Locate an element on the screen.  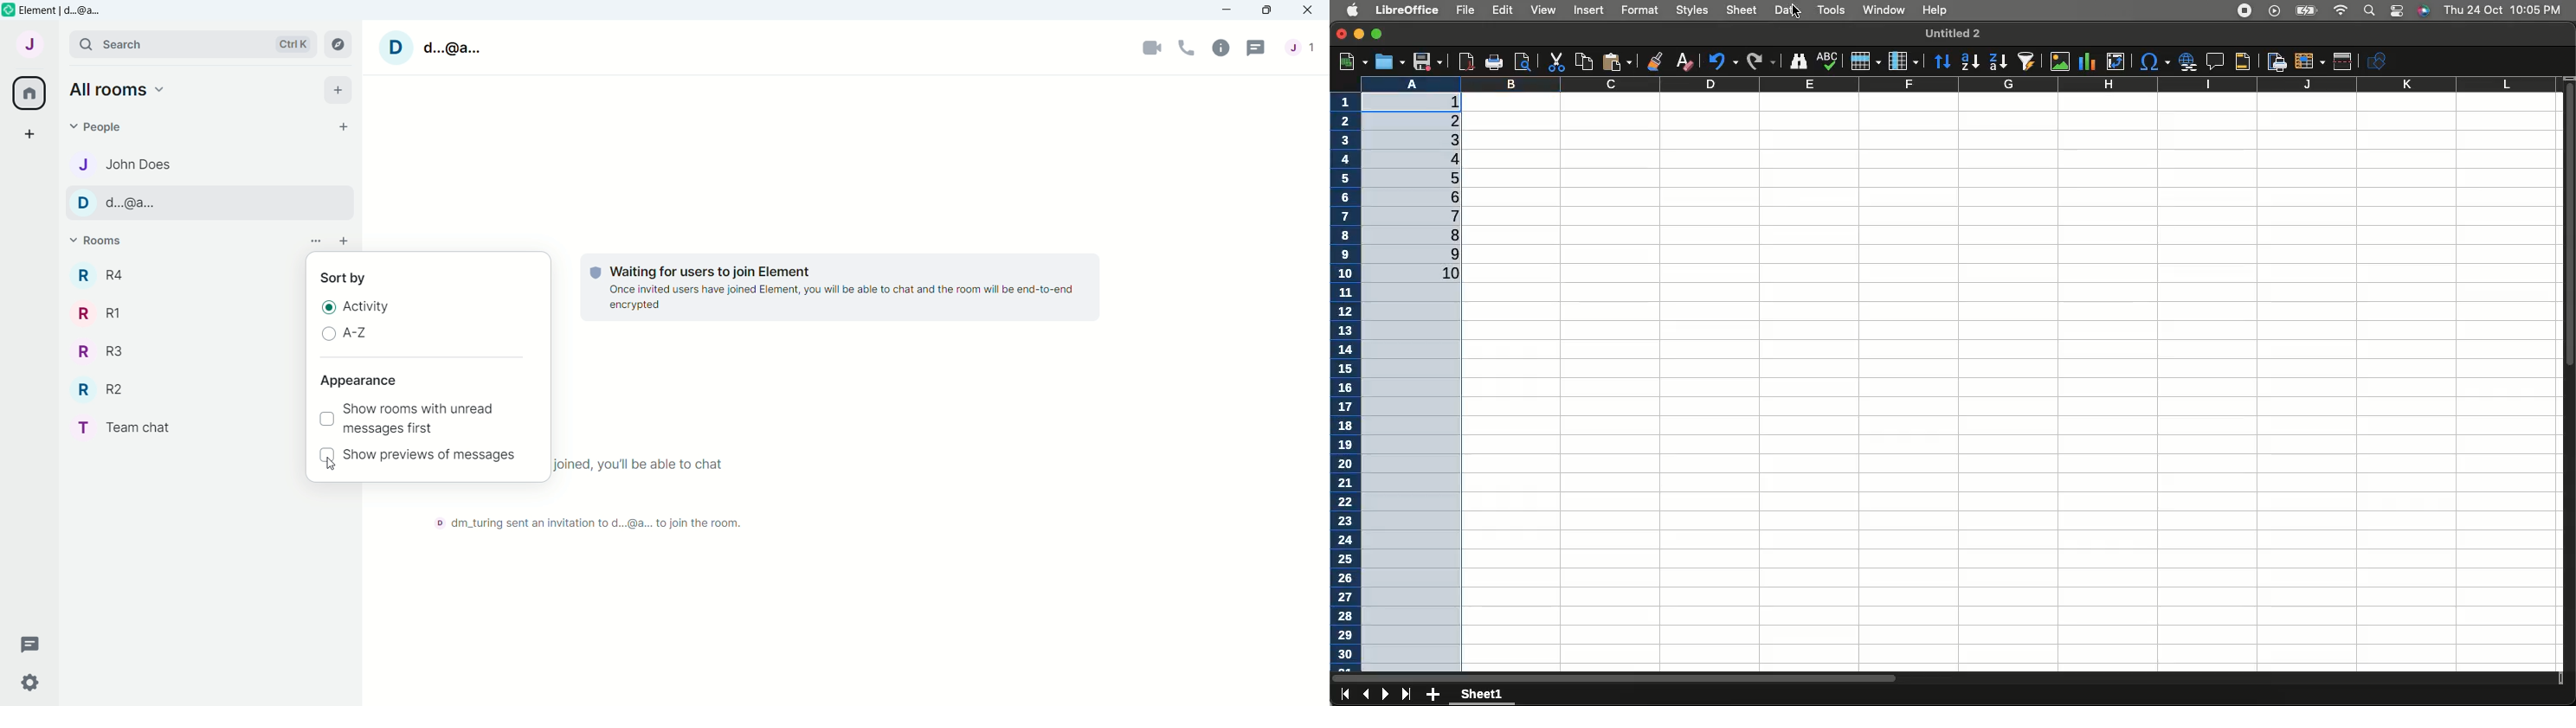
R R3 is located at coordinates (115, 350).